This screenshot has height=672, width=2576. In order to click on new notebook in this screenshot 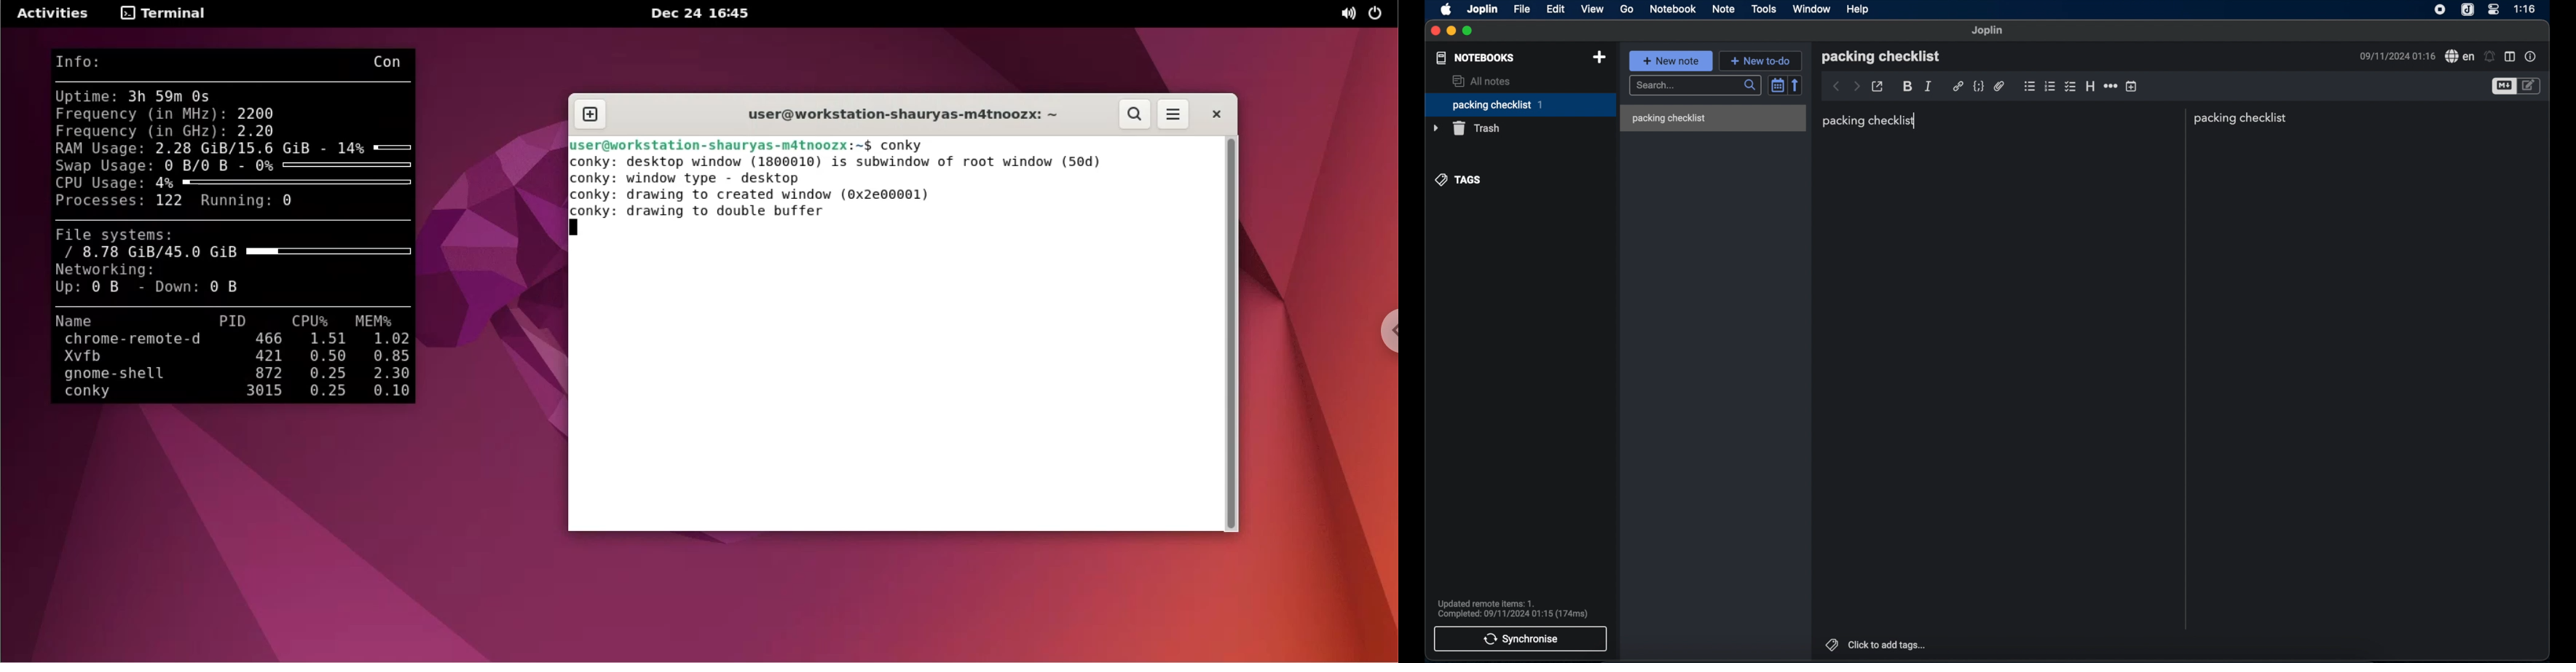, I will do `click(1599, 57)`.